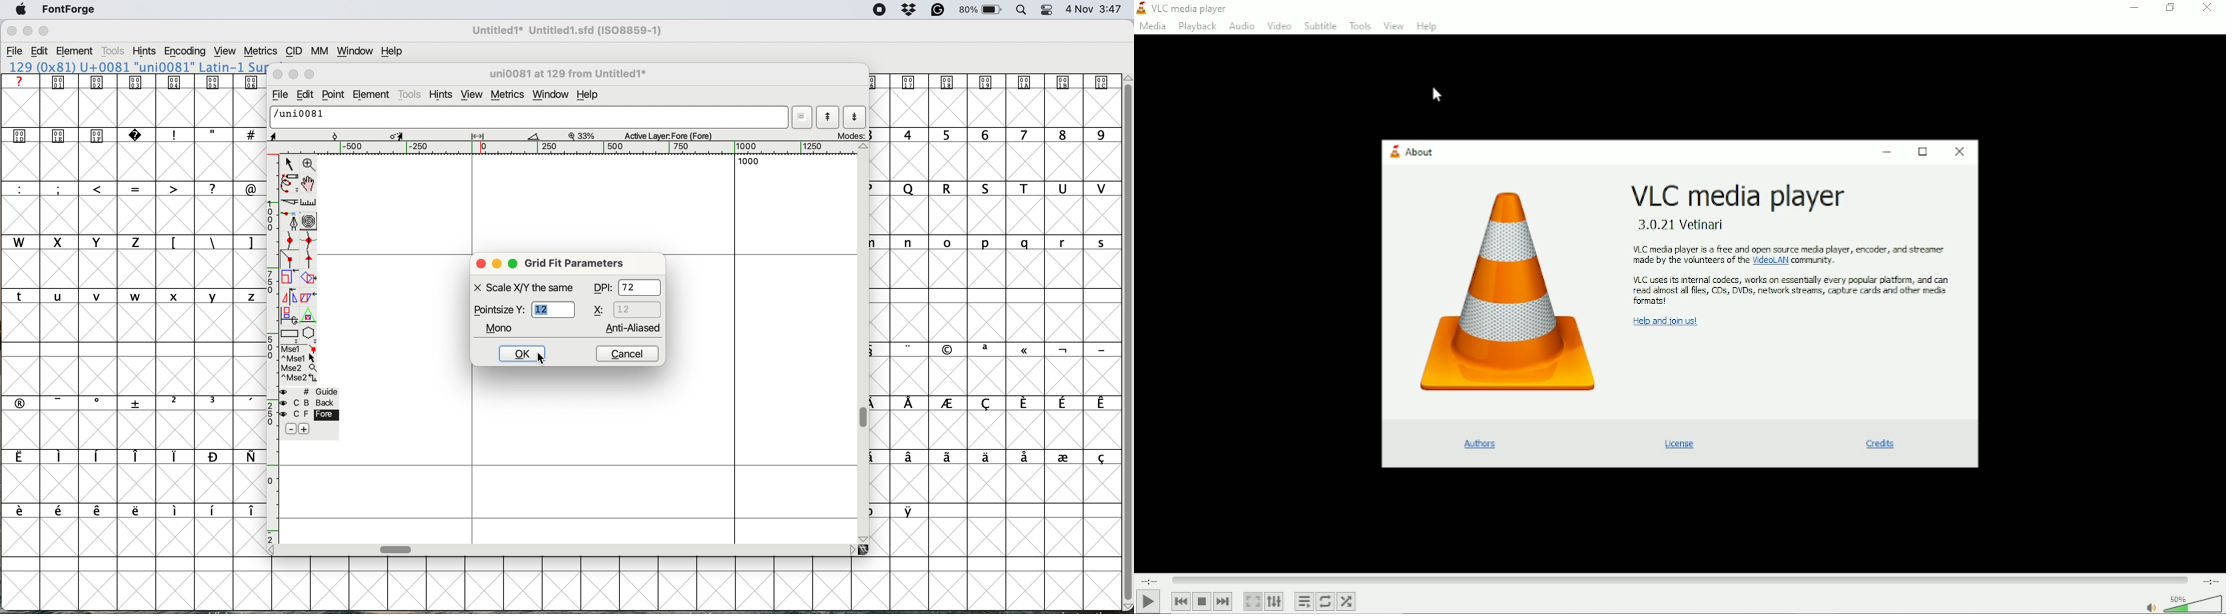 The width and height of the screenshot is (2240, 616). Describe the element at coordinates (15, 51) in the screenshot. I see `File` at that location.